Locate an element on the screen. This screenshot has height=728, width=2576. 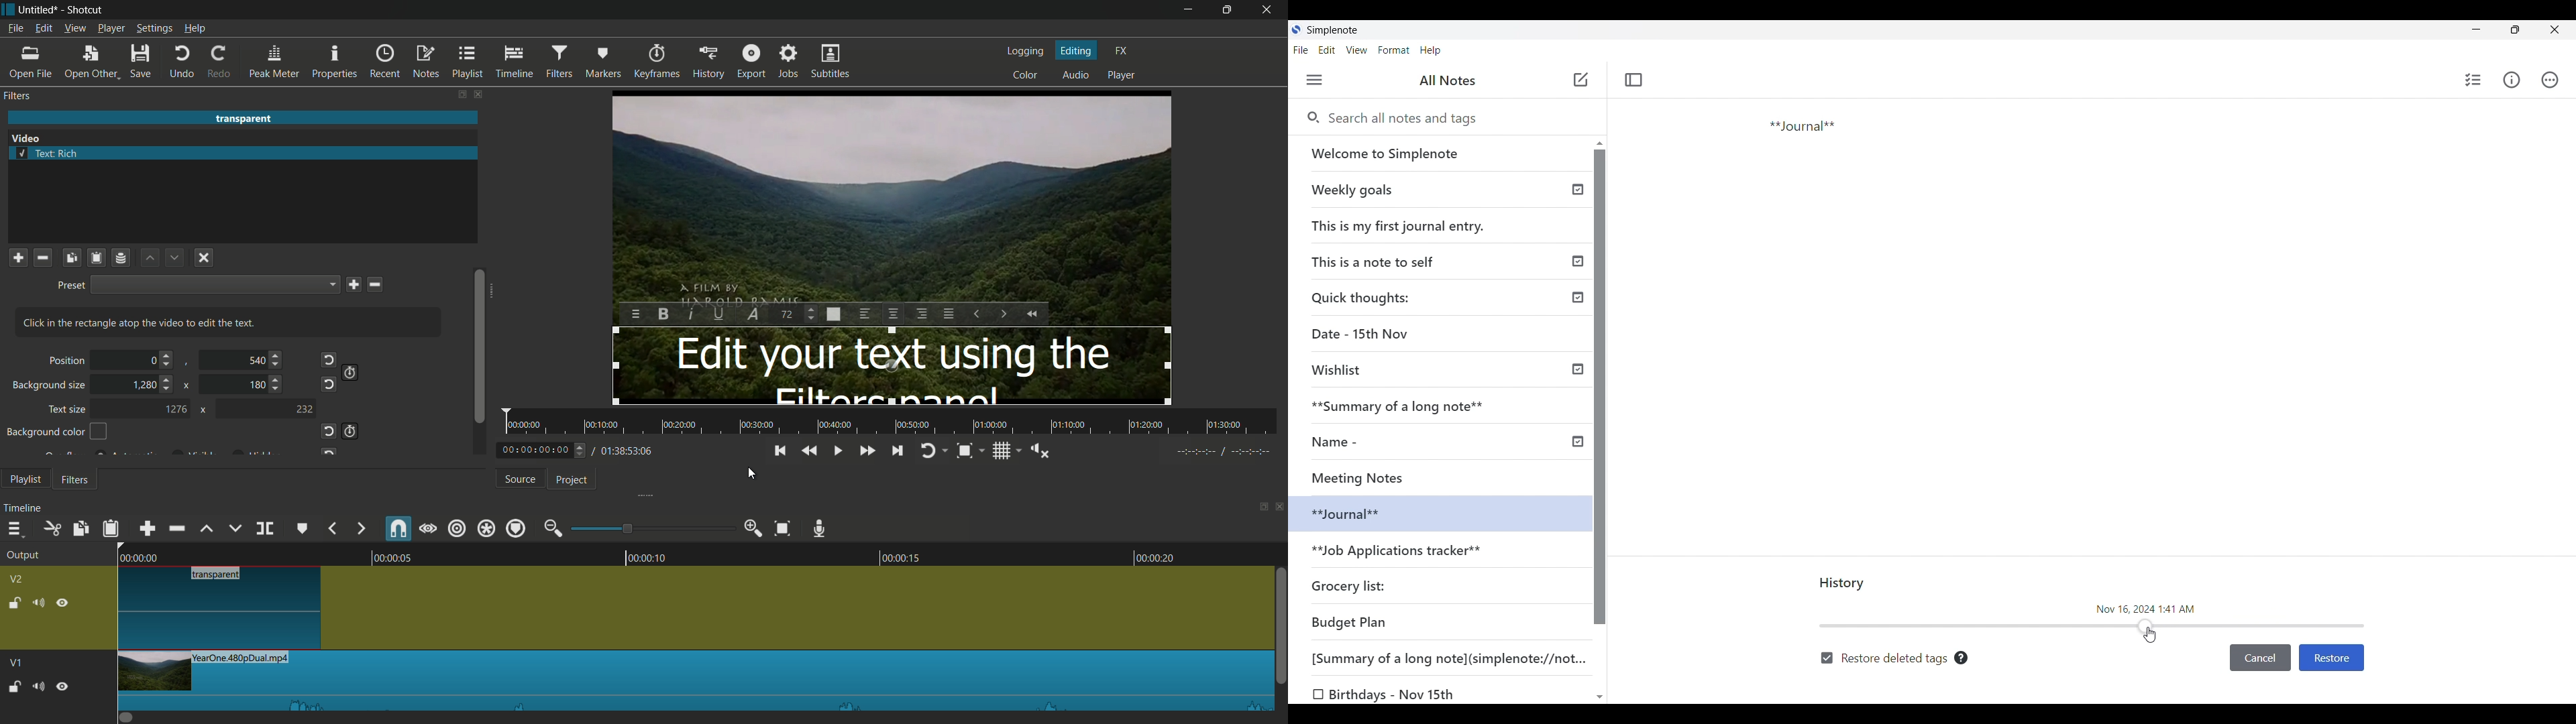
backward is located at coordinates (331, 527).